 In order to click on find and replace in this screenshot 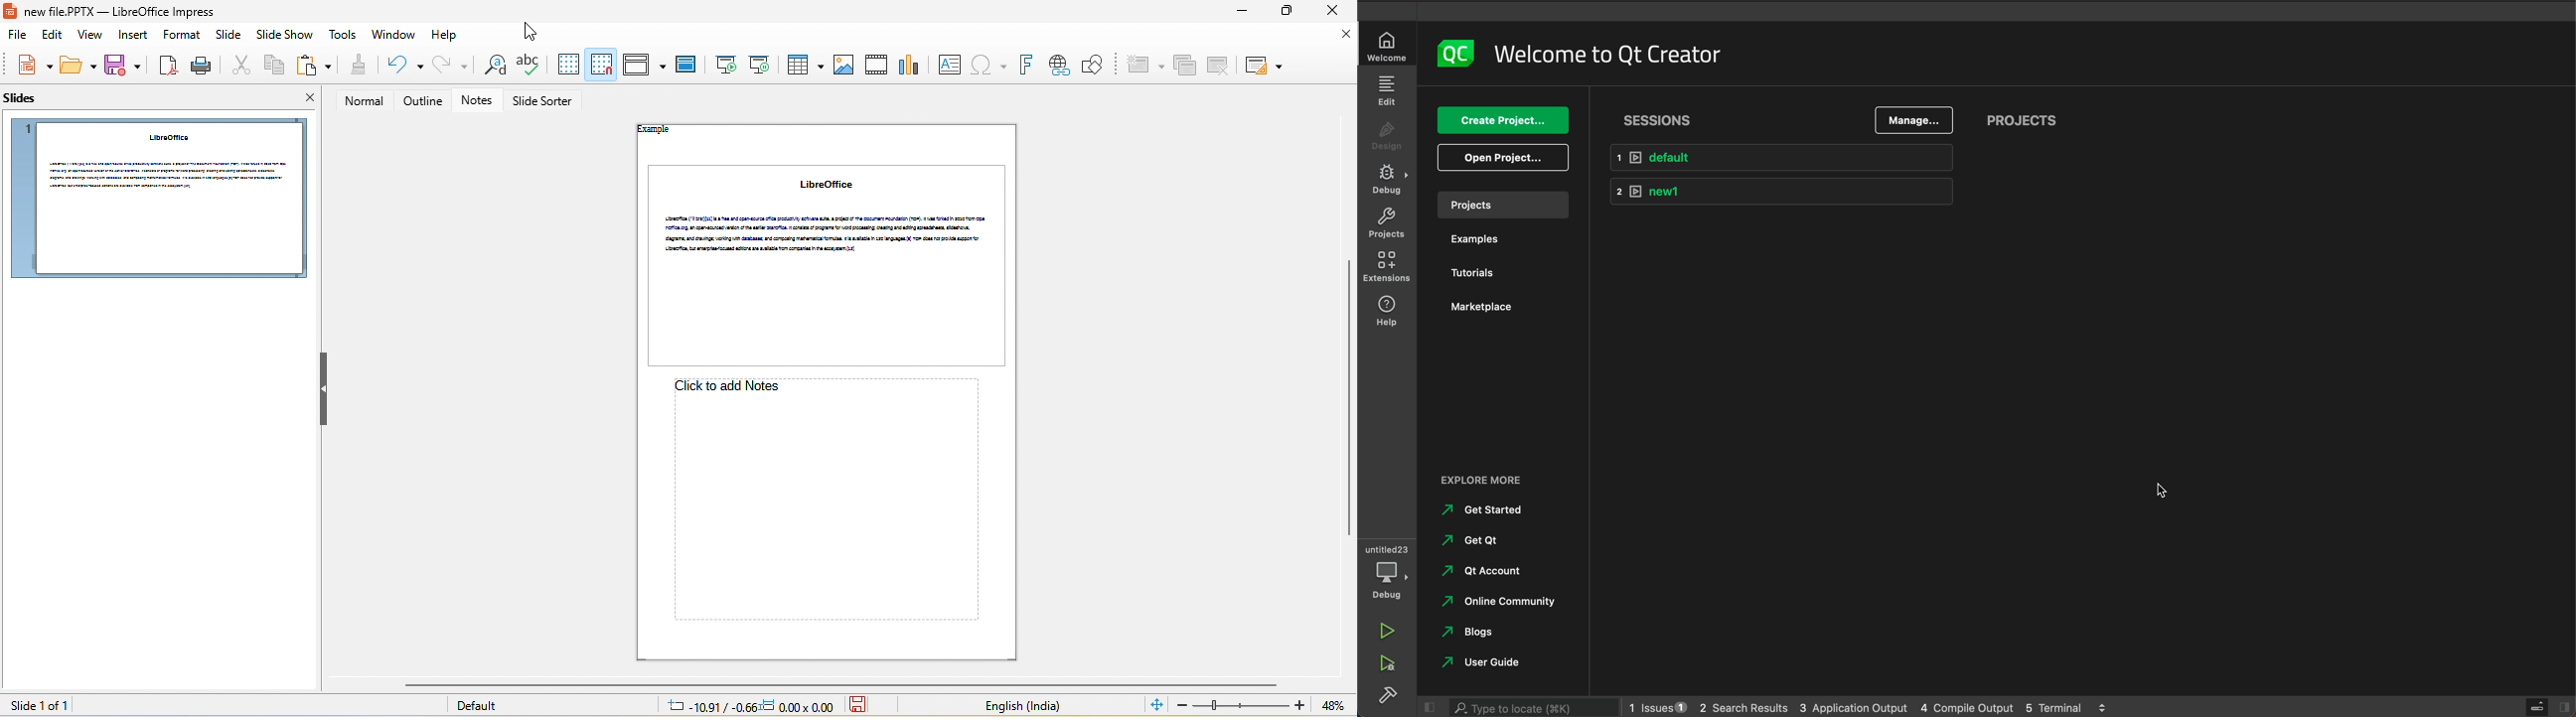, I will do `click(491, 67)`.